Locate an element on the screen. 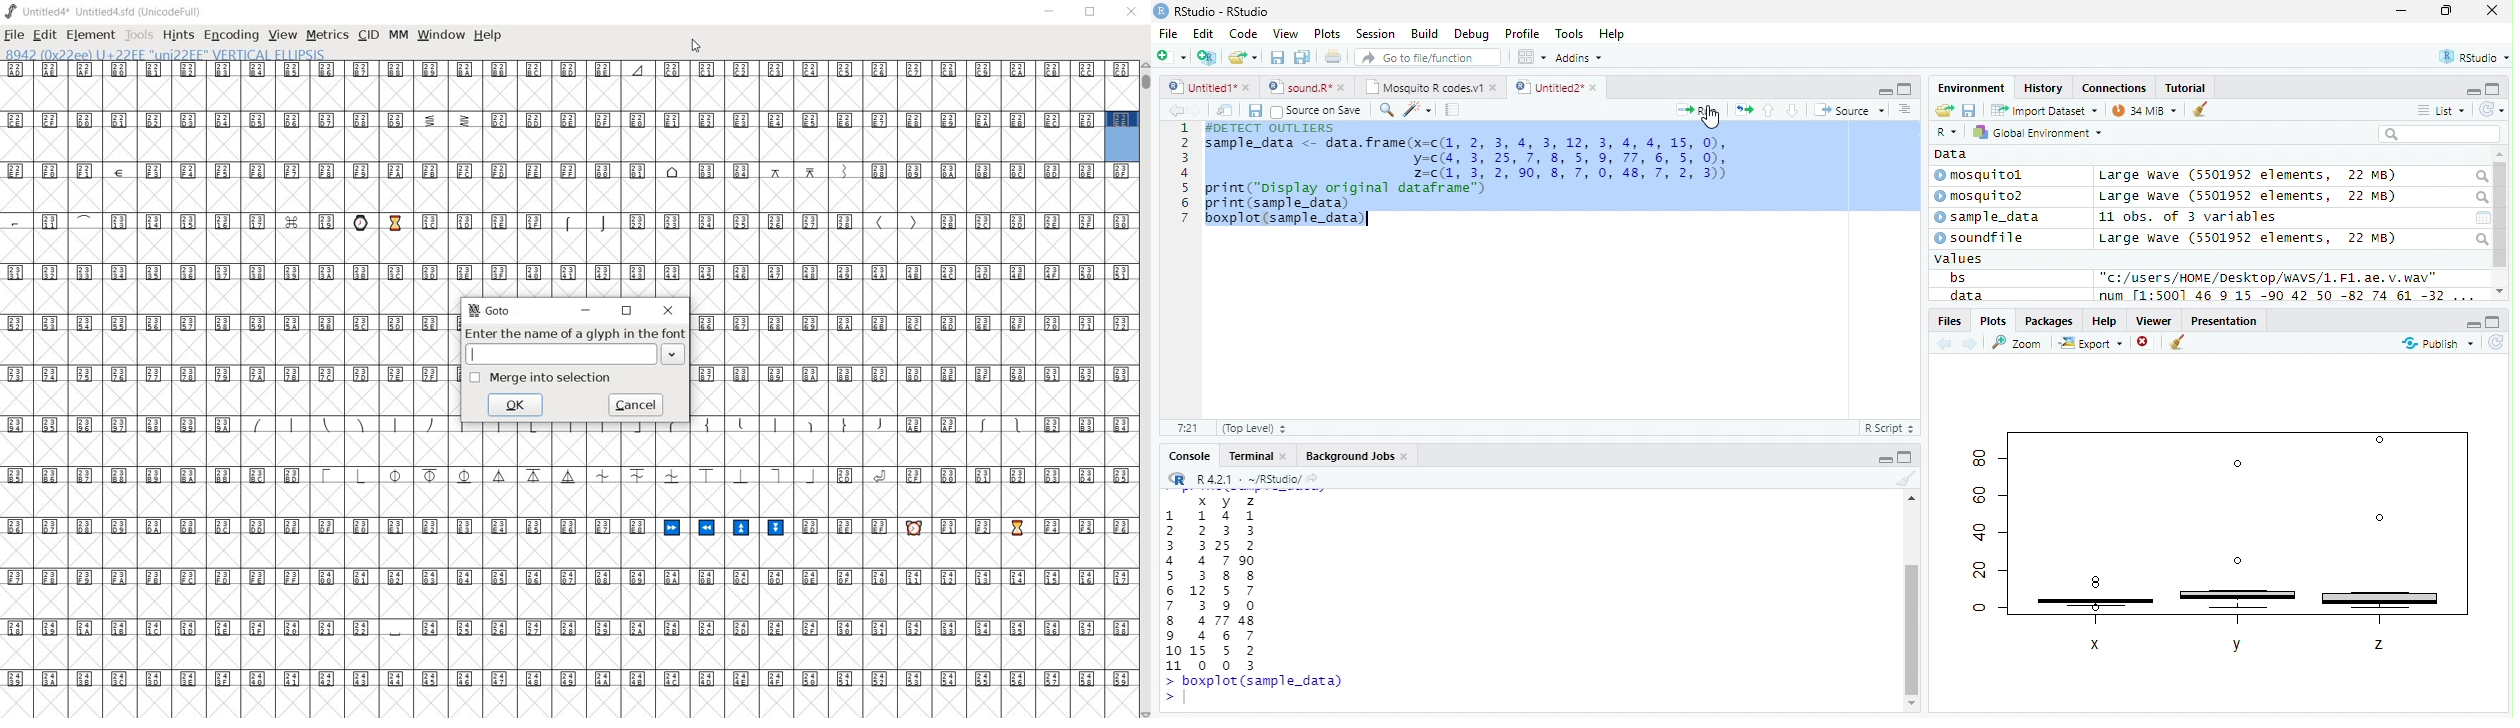  RStudio - RStudio is located at coordinates (1222, 11).